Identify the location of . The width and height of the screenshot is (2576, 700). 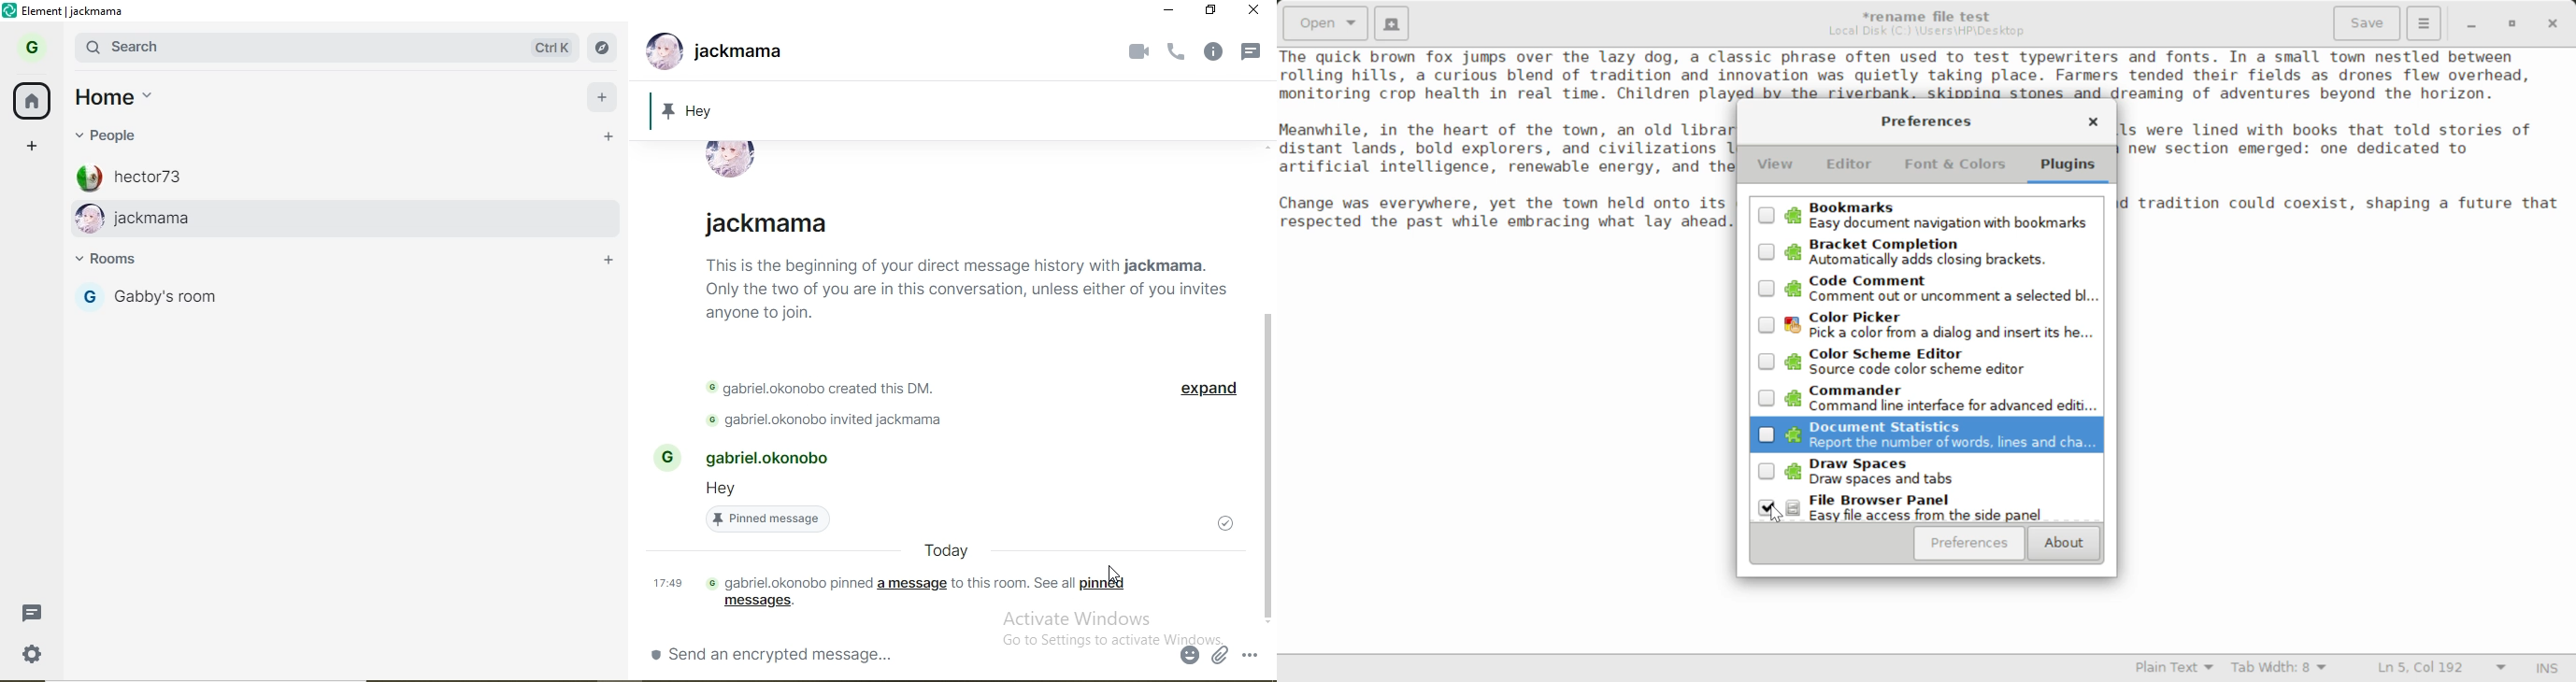
(1258, 11).